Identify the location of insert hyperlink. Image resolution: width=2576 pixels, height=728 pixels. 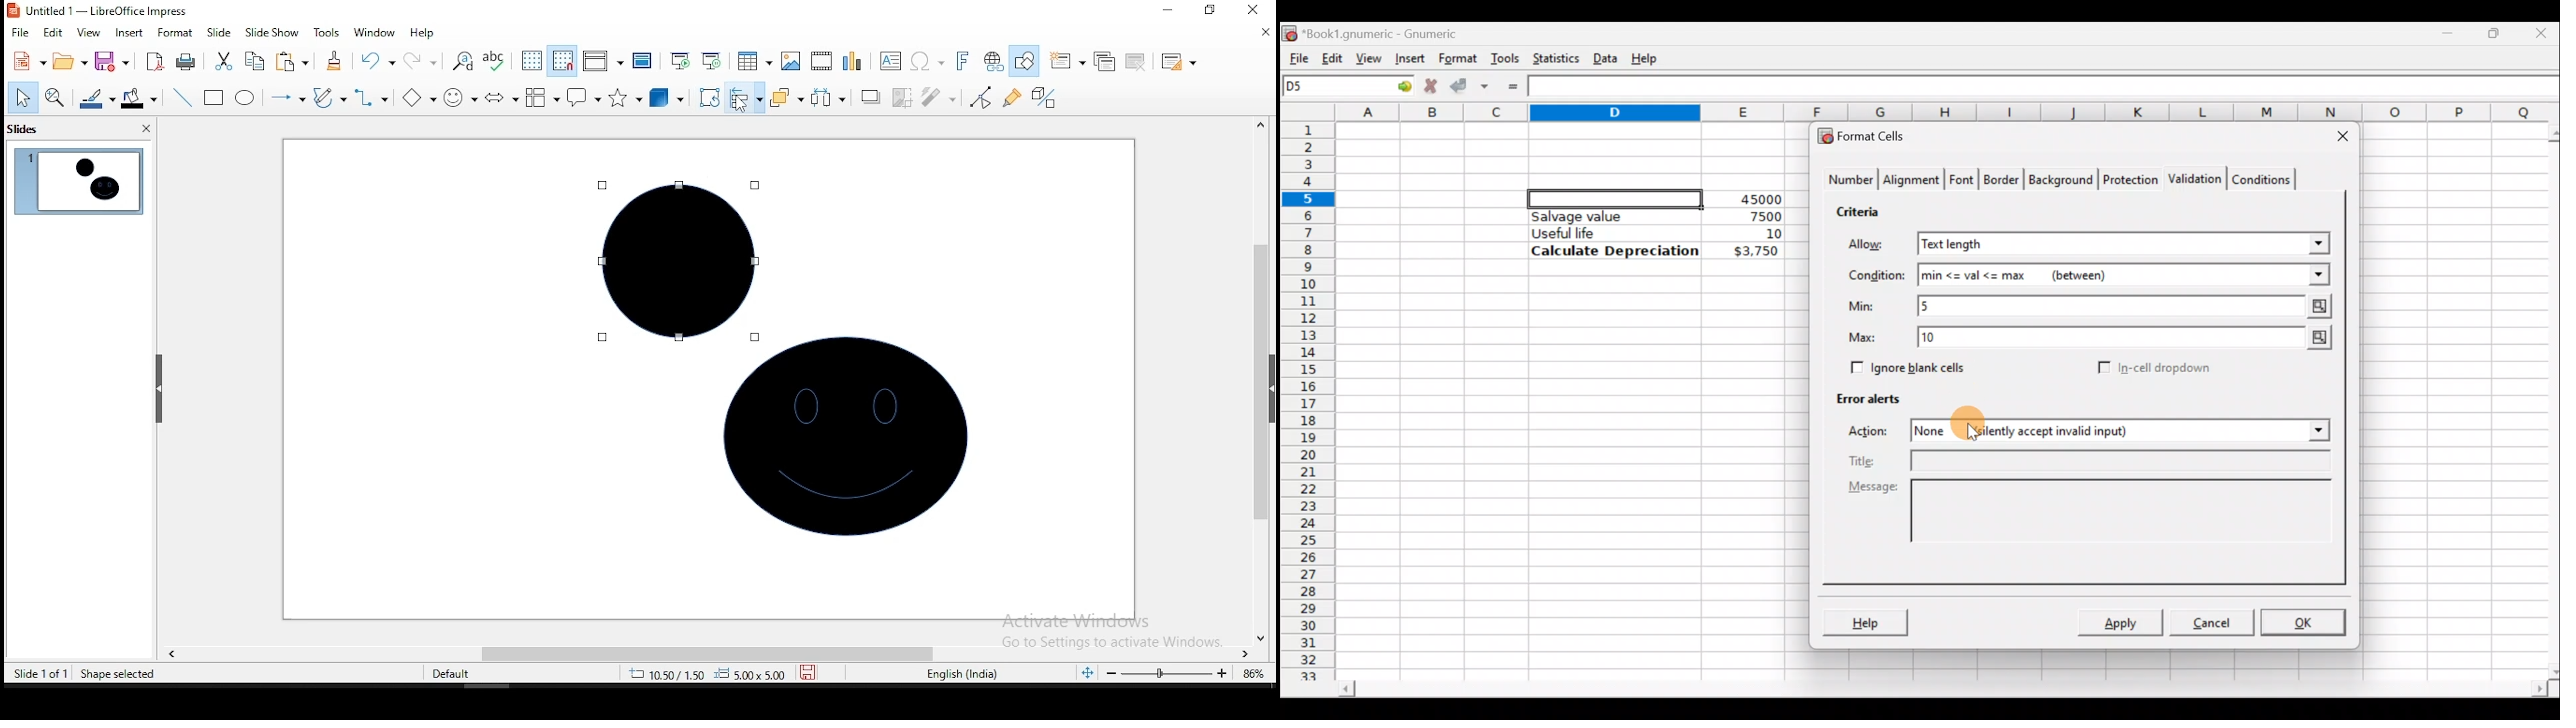
(992, 62).